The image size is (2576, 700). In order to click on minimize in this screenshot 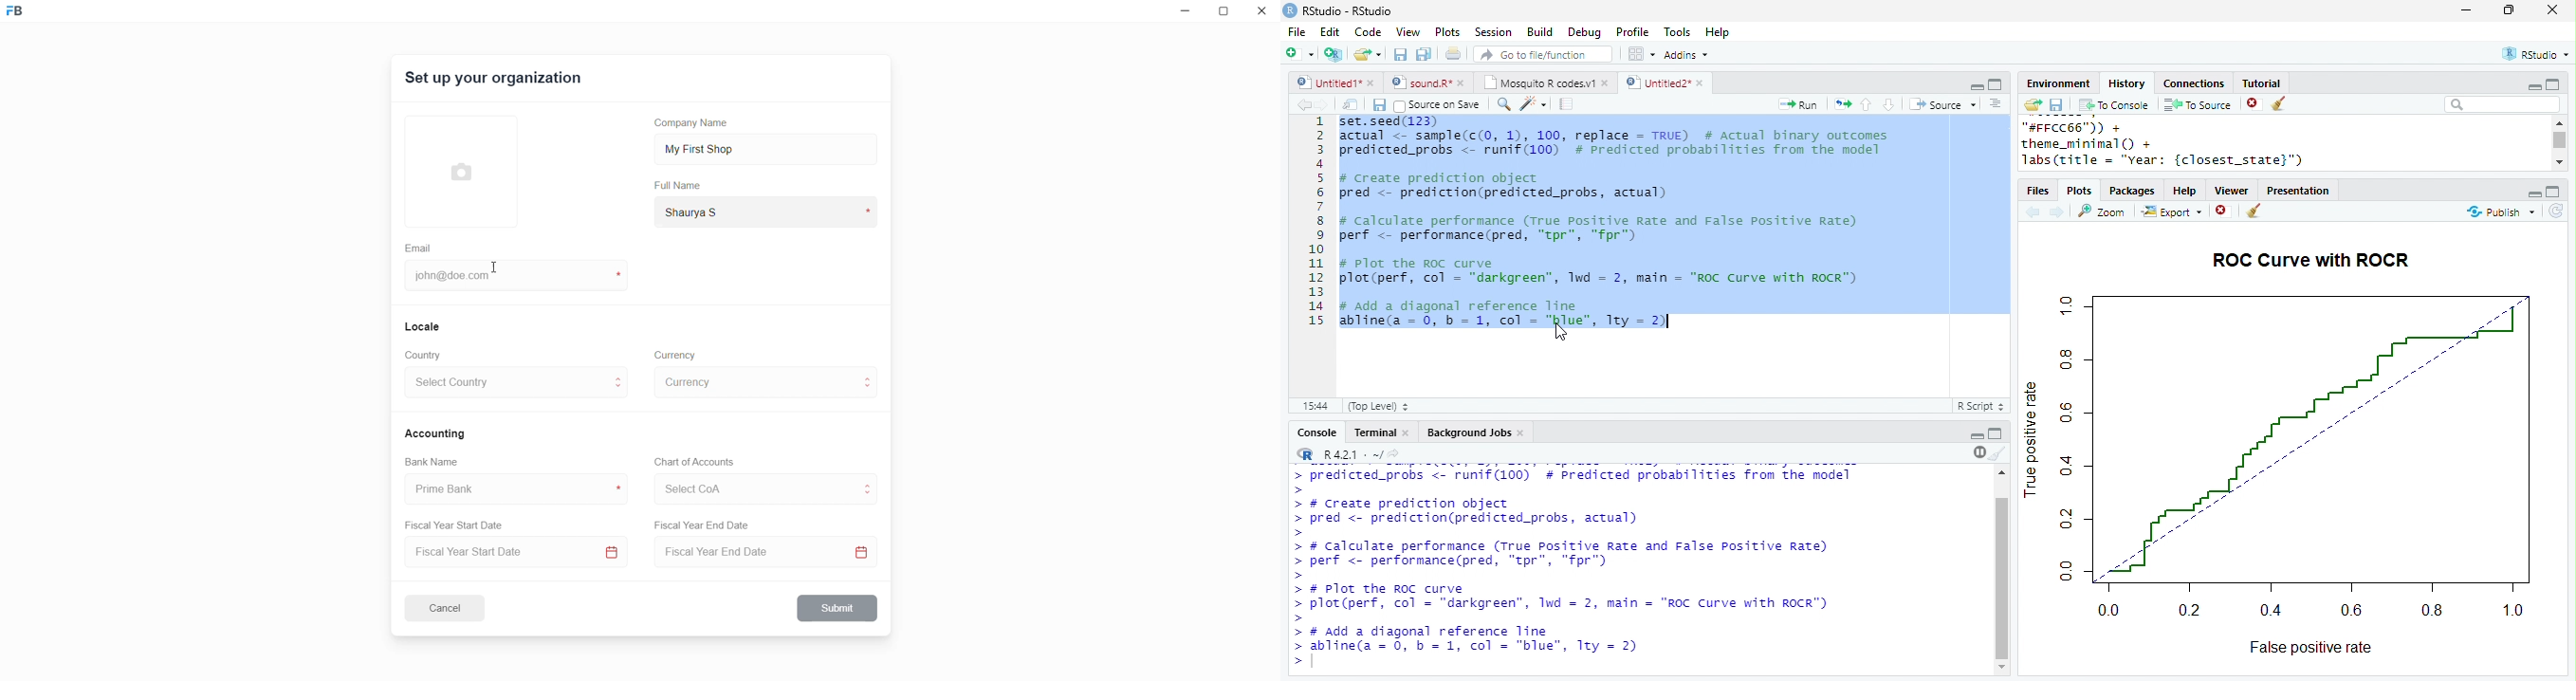, I will do `click(1977, 436)`.